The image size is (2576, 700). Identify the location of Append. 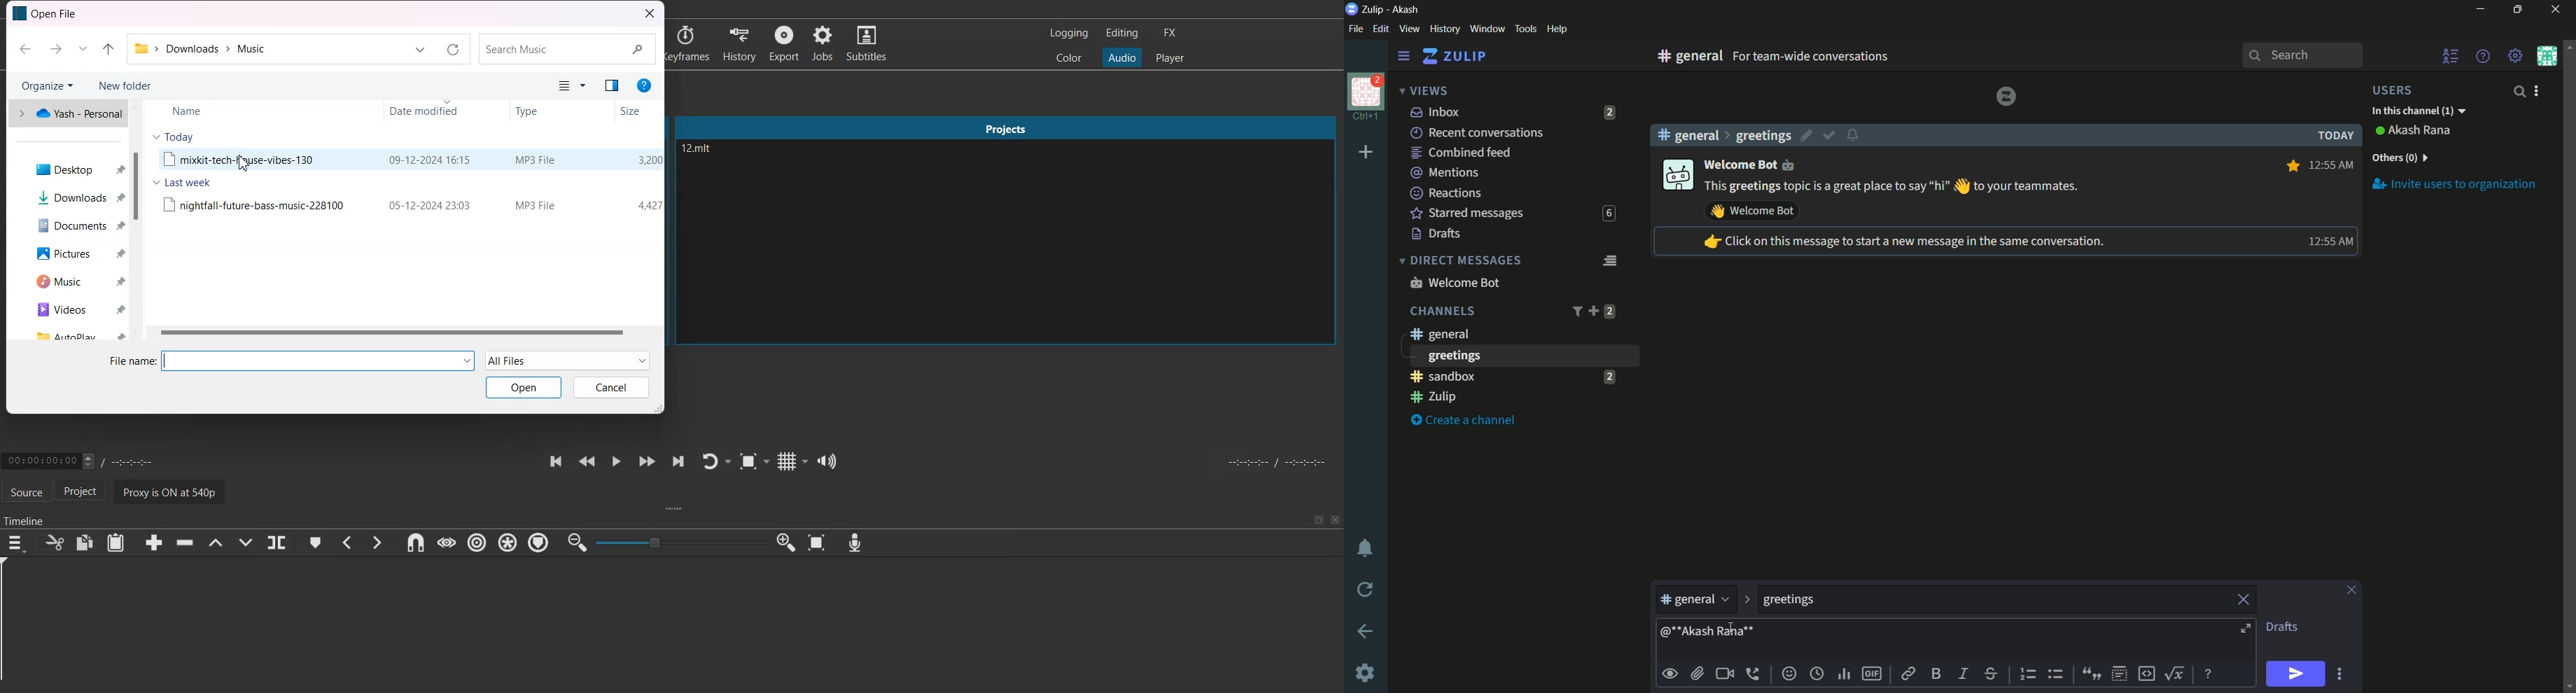
(153, 542).